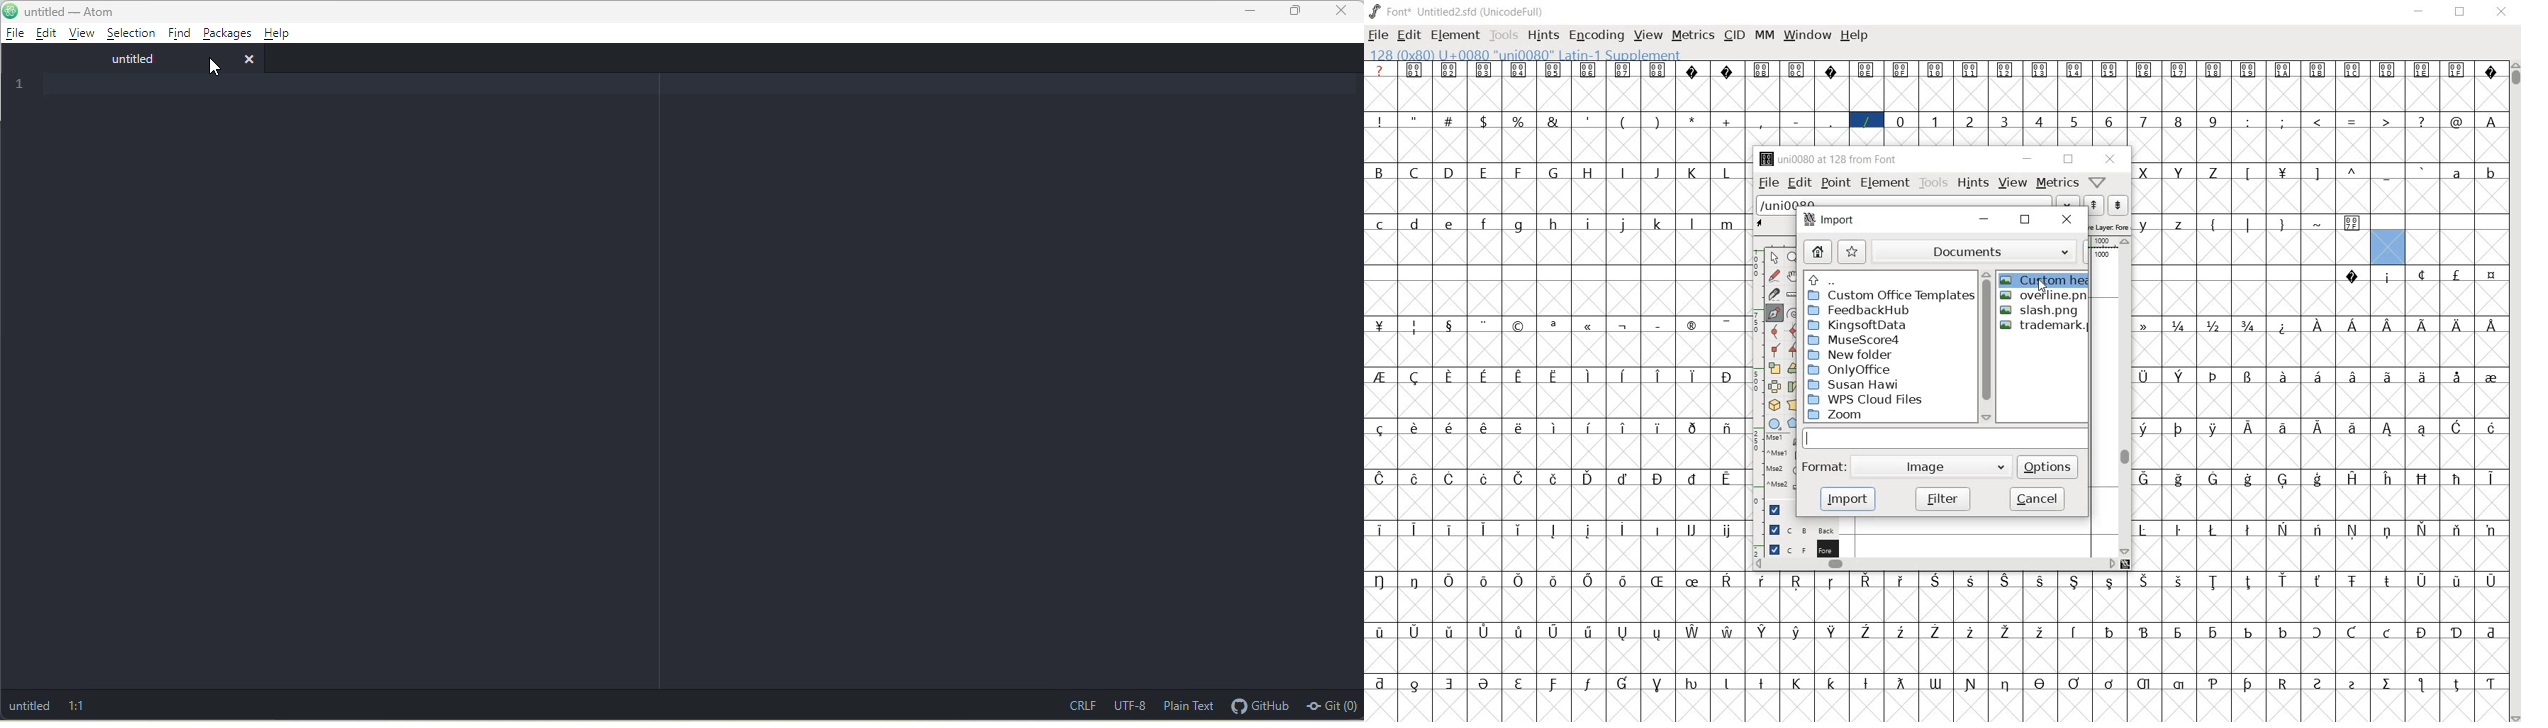  Describe the element at coordinates (2248, 582) in the screenshot. I see `glyph` at that location.